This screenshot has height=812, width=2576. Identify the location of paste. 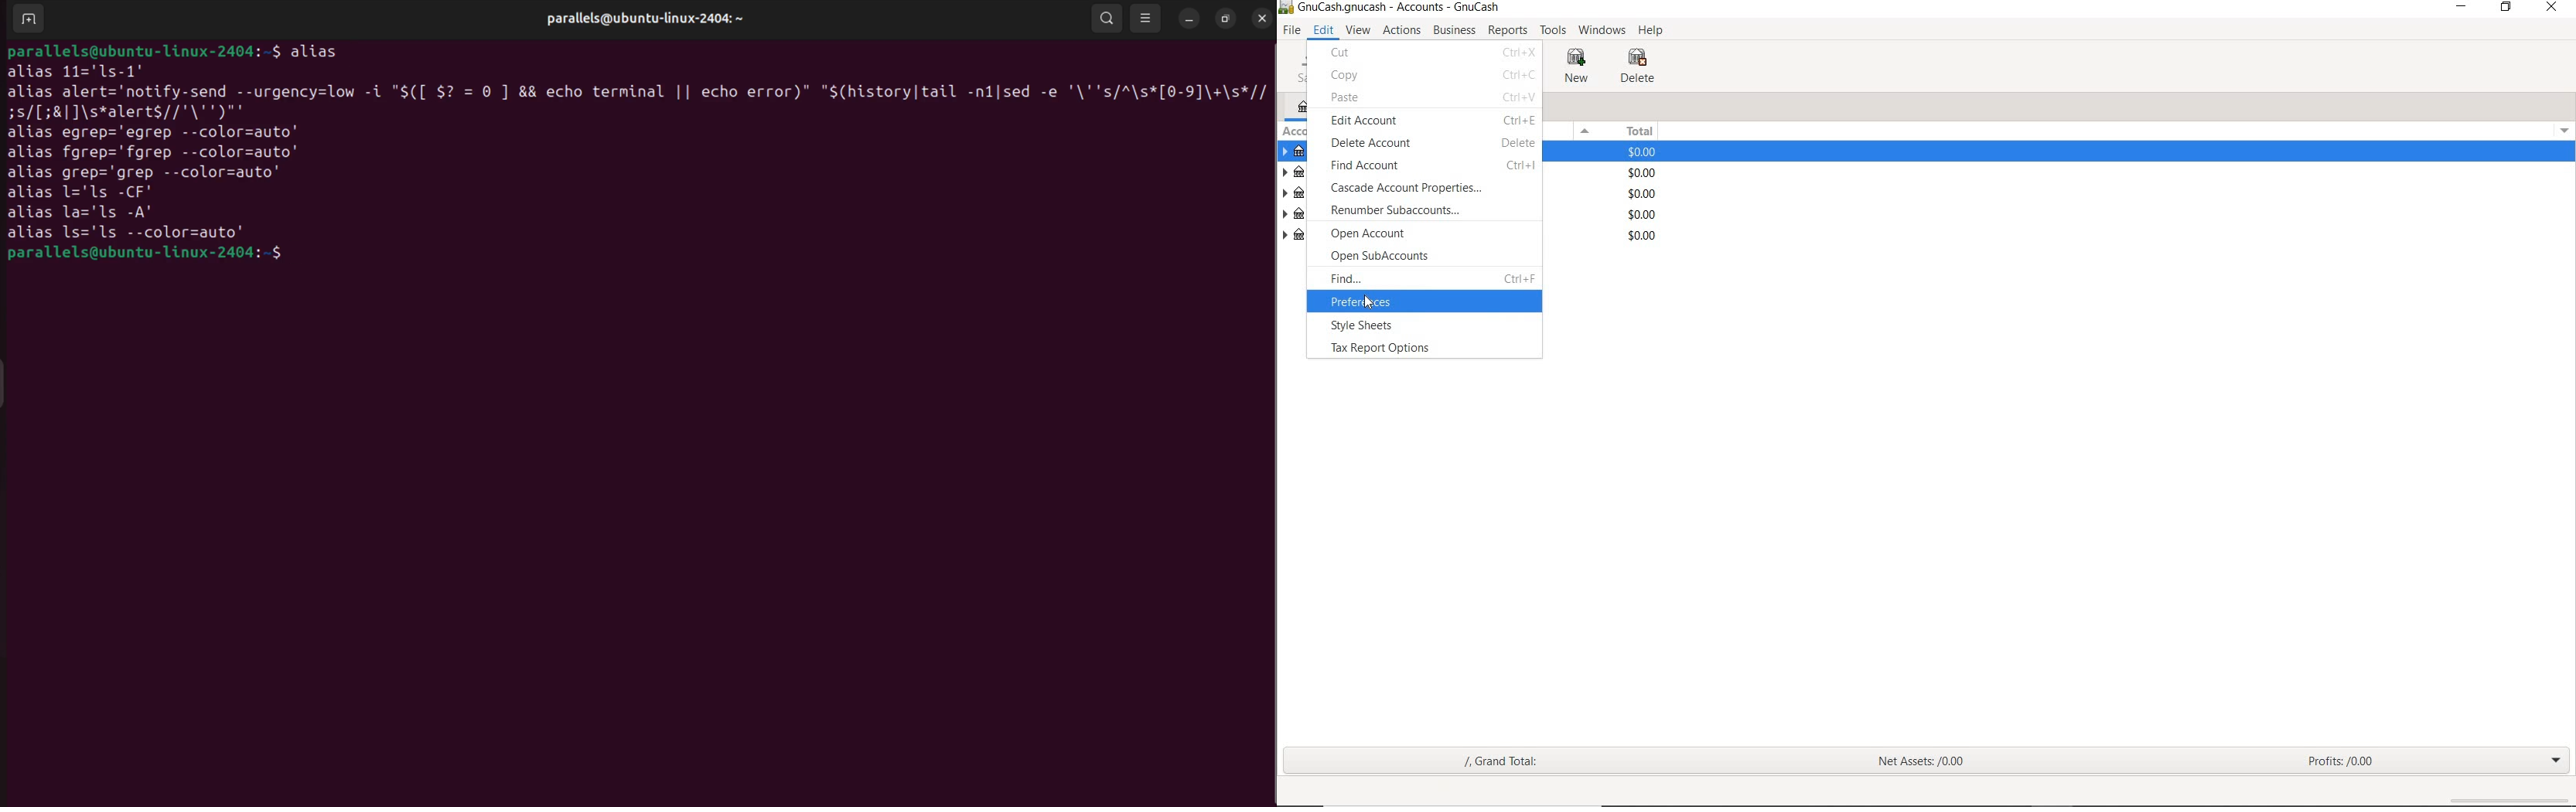
(1348, 97).